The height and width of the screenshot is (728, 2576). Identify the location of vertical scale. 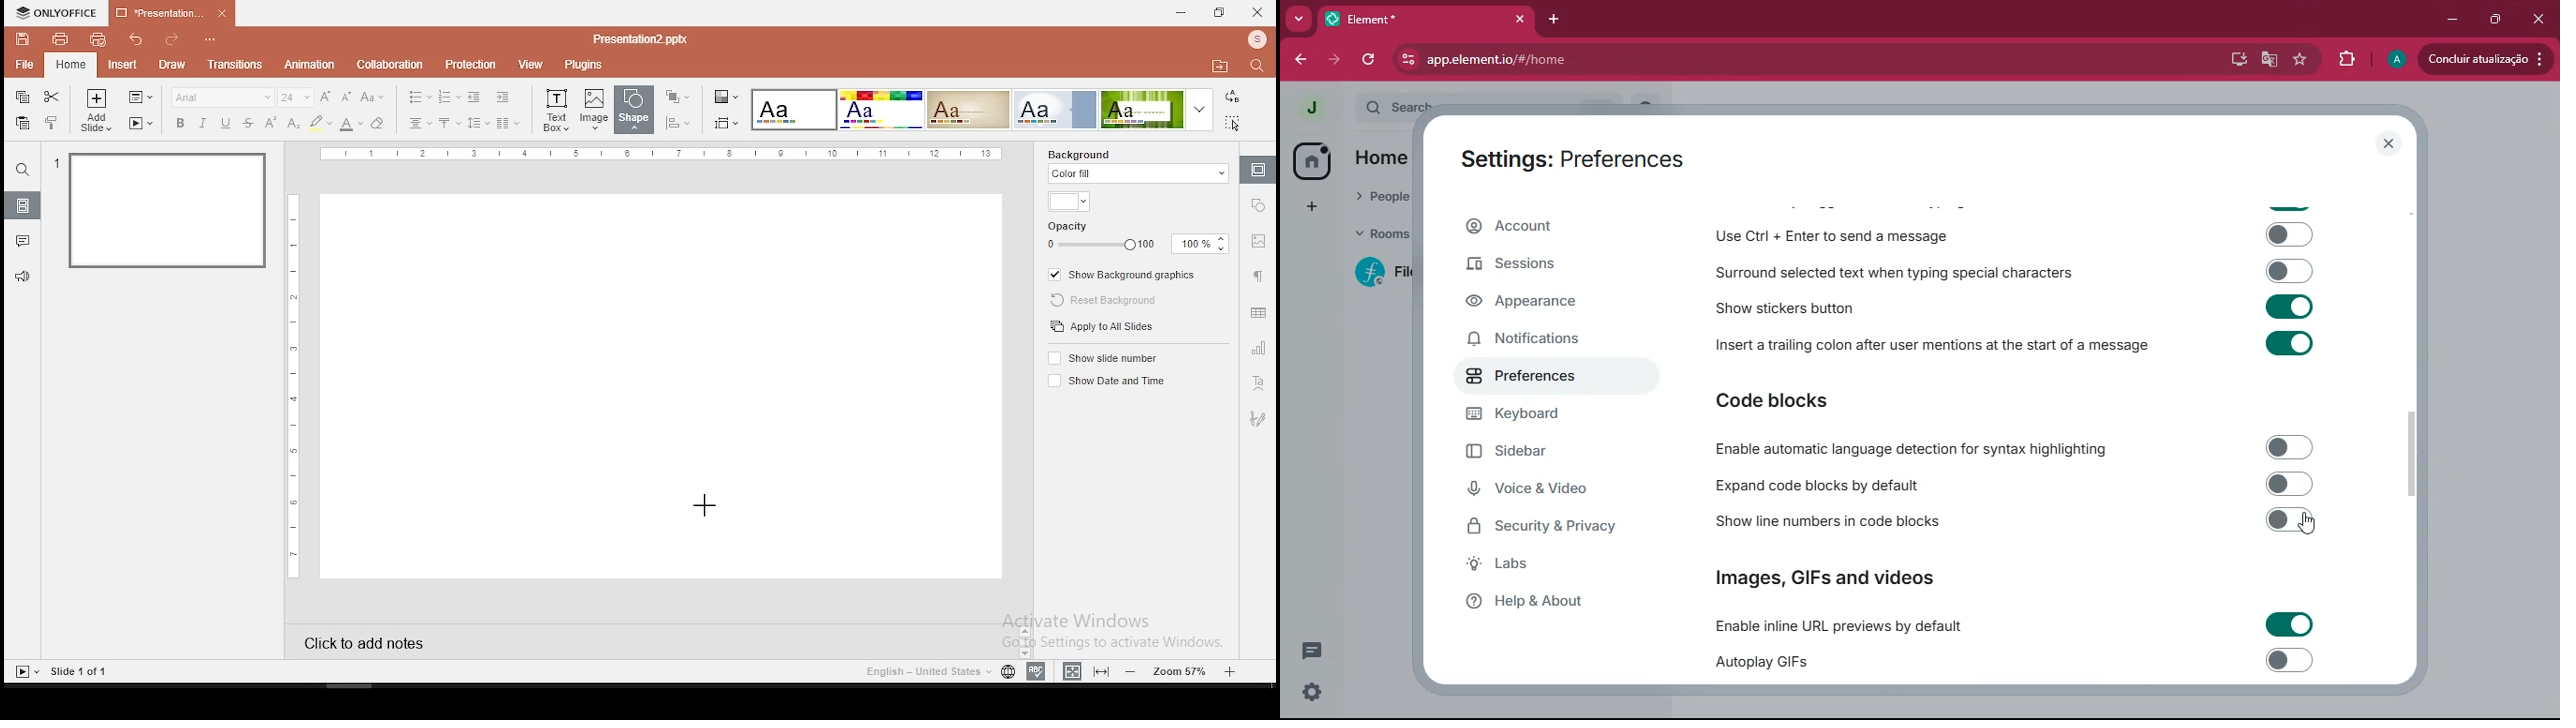
(297, 383).